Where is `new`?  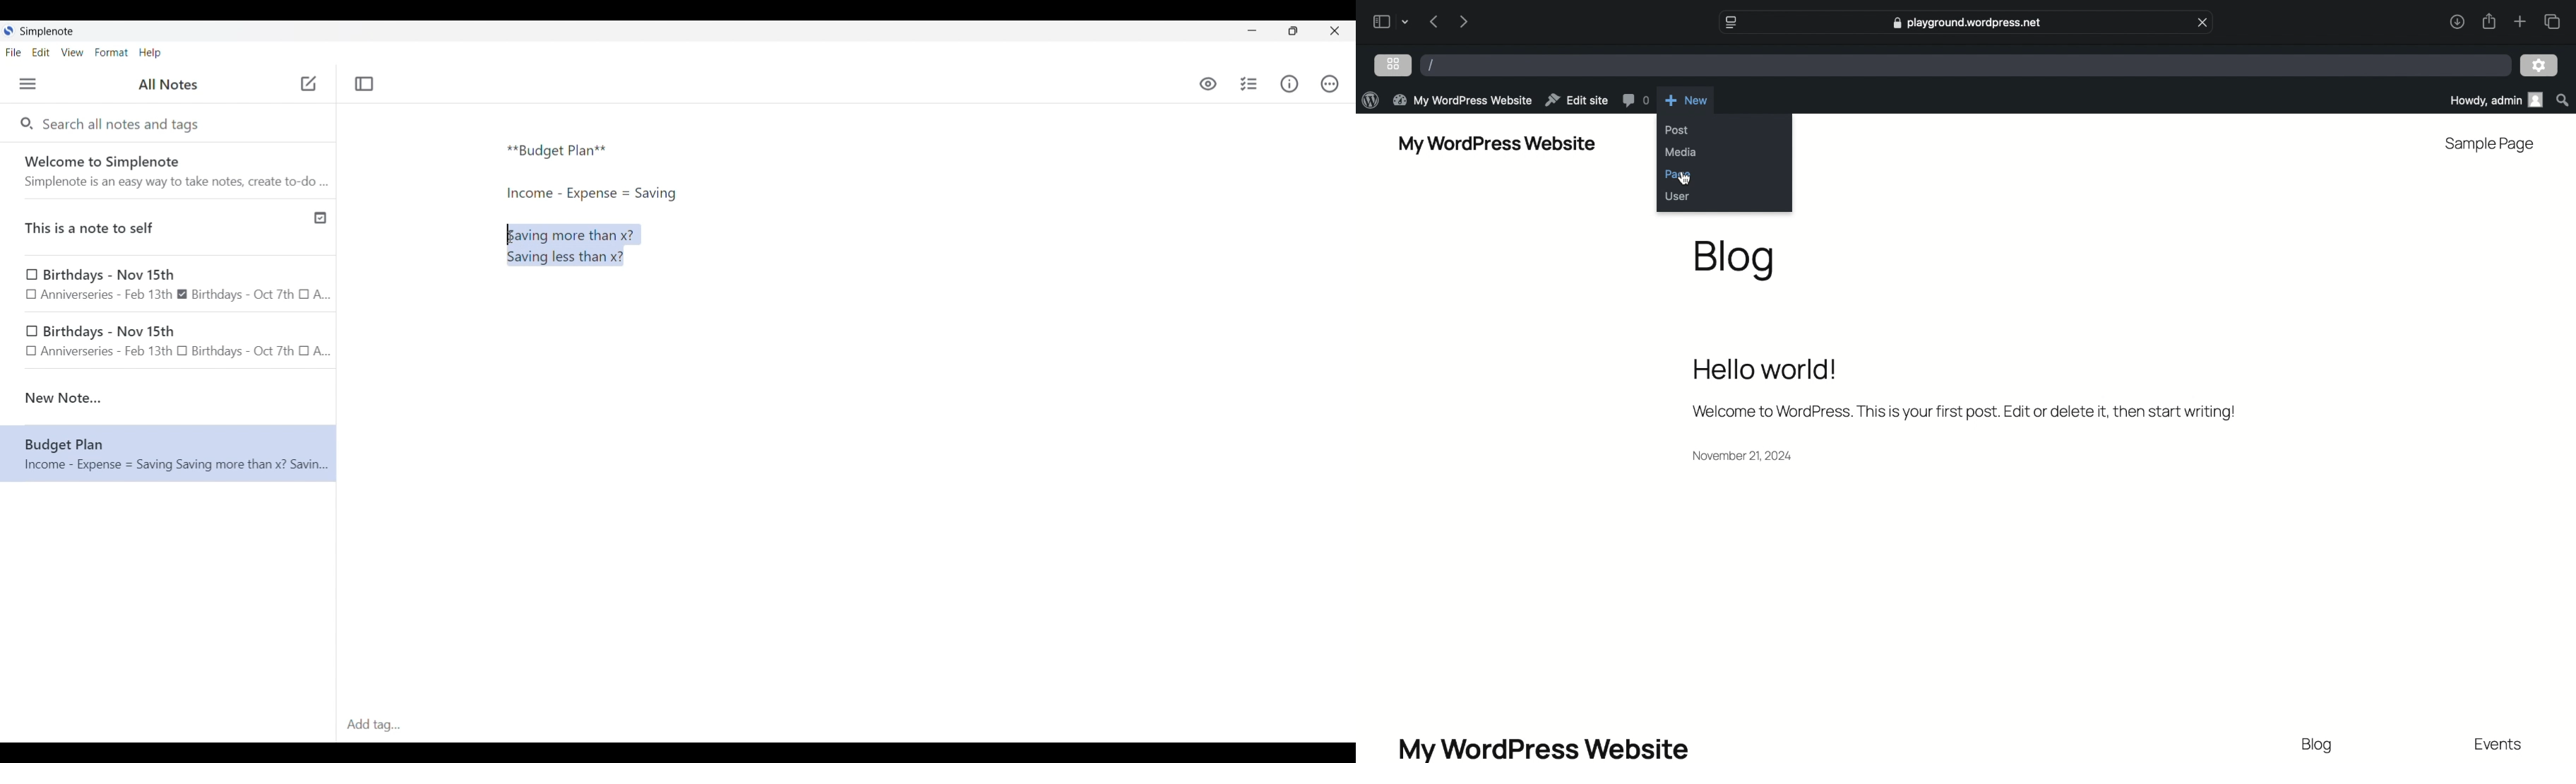 new is located at coordinates (1688, 100).